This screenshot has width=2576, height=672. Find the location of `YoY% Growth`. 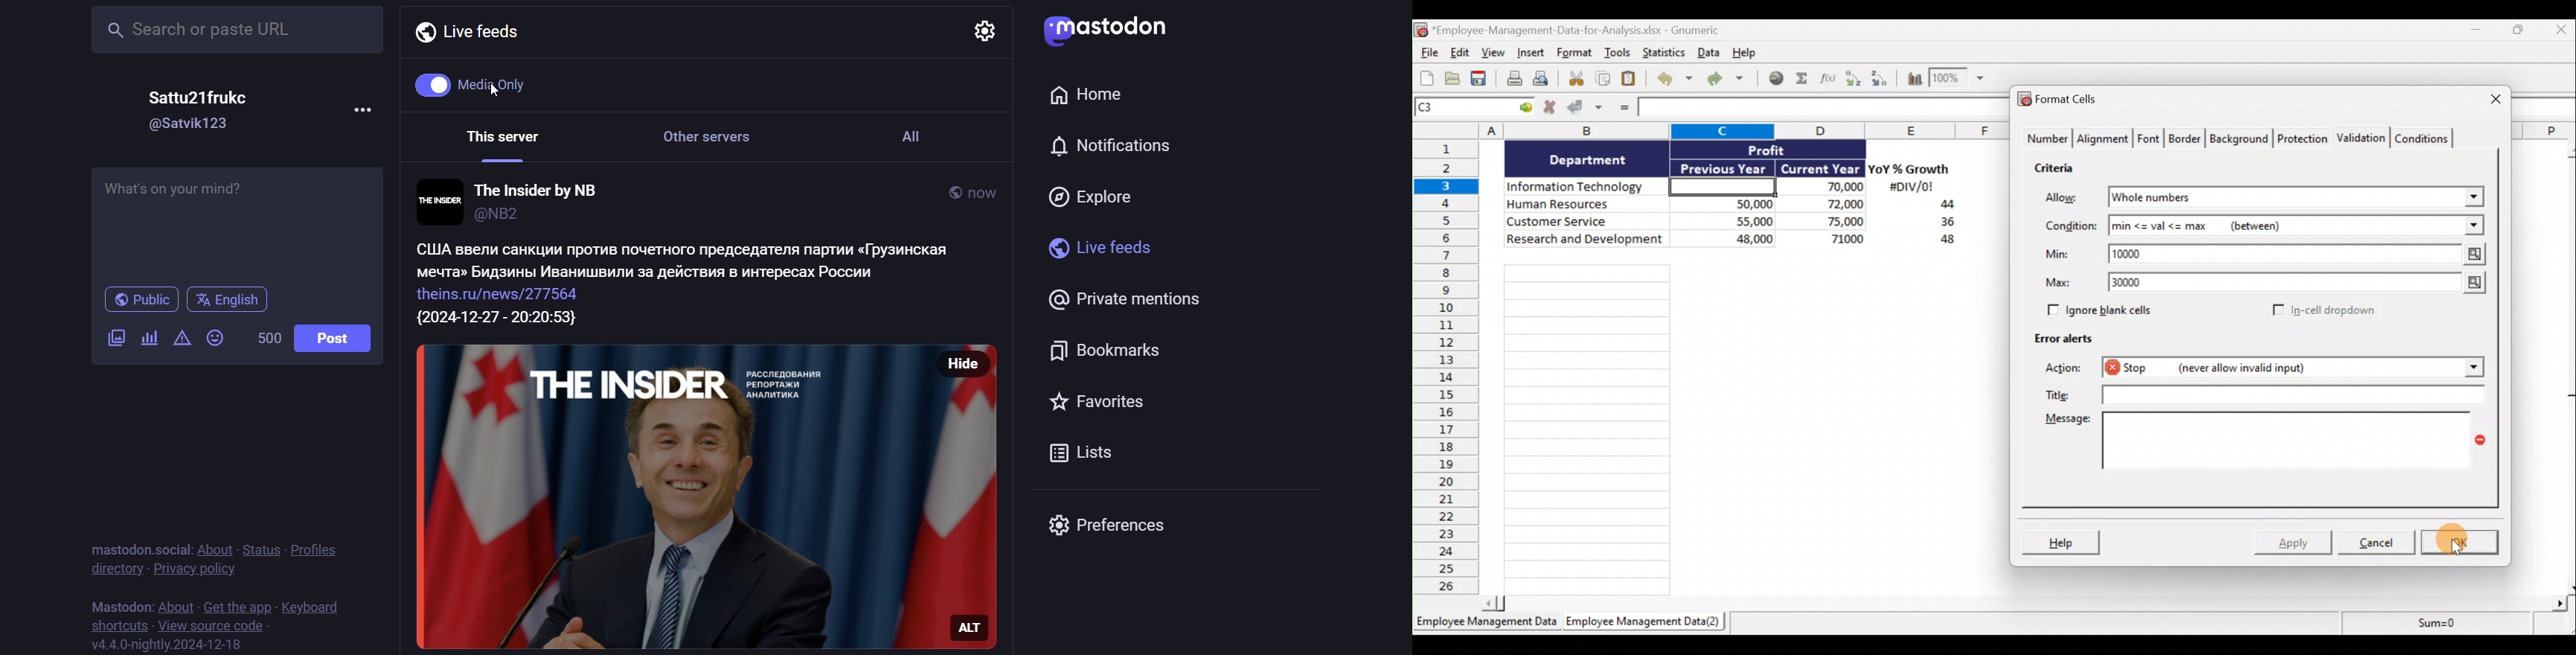

YoY% Growth is located at coordinates (1909, 170).